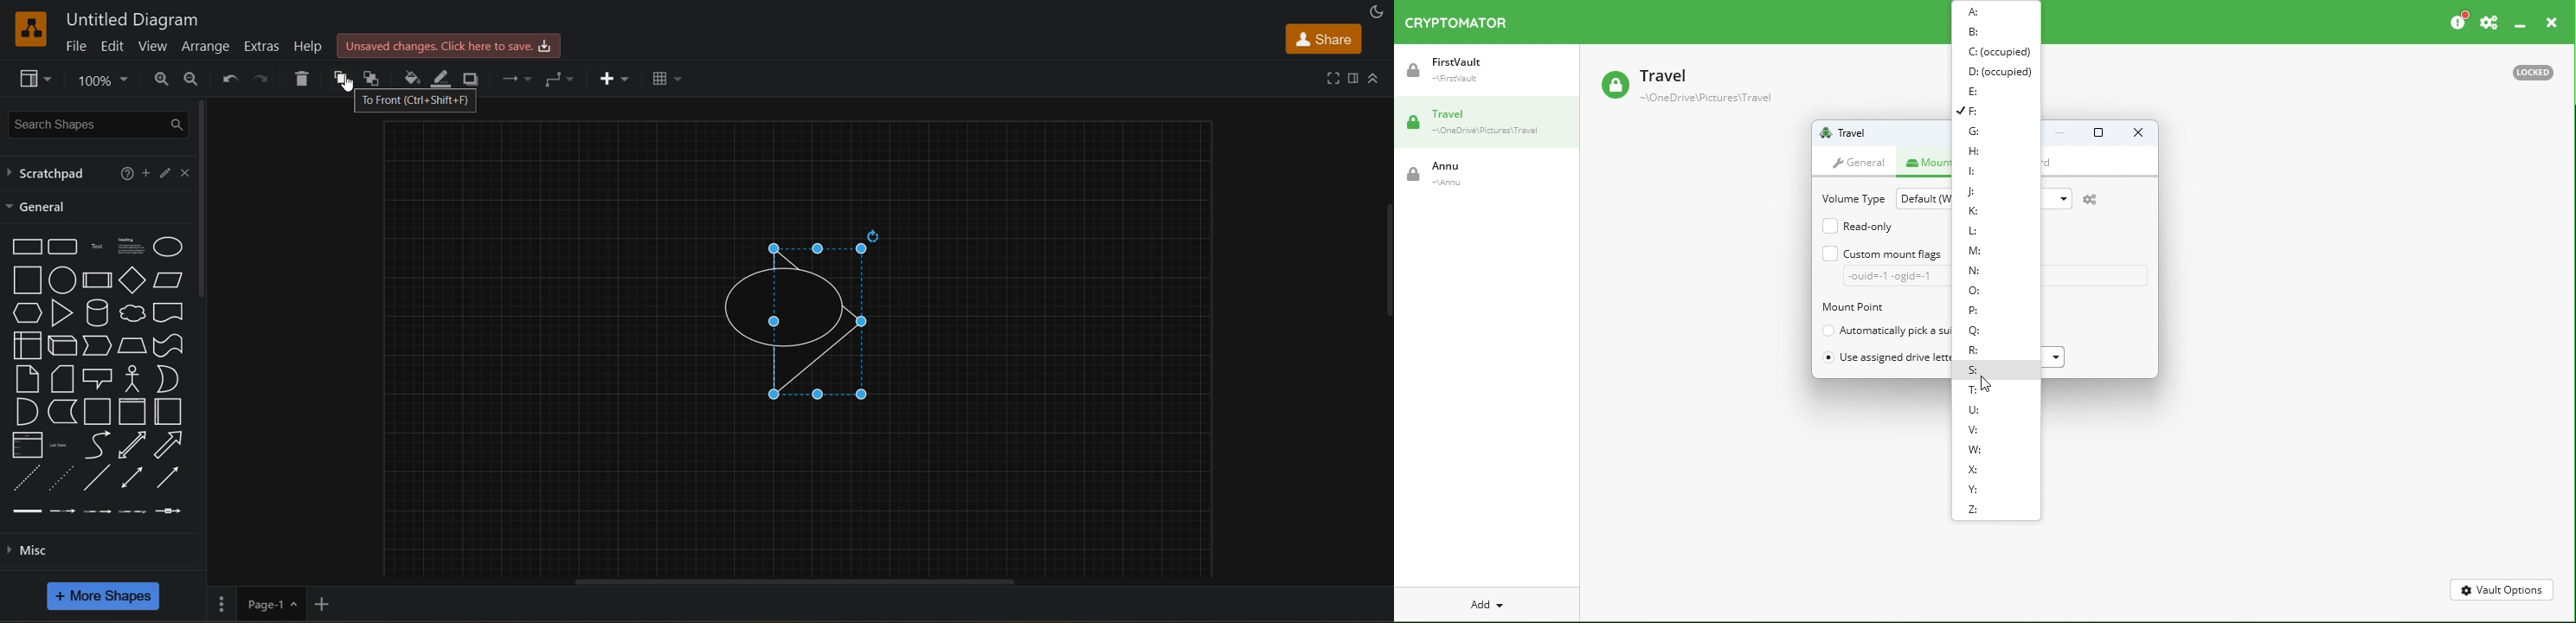 The image size is (2576, 644). I want to click on to front, so click(344, 78).